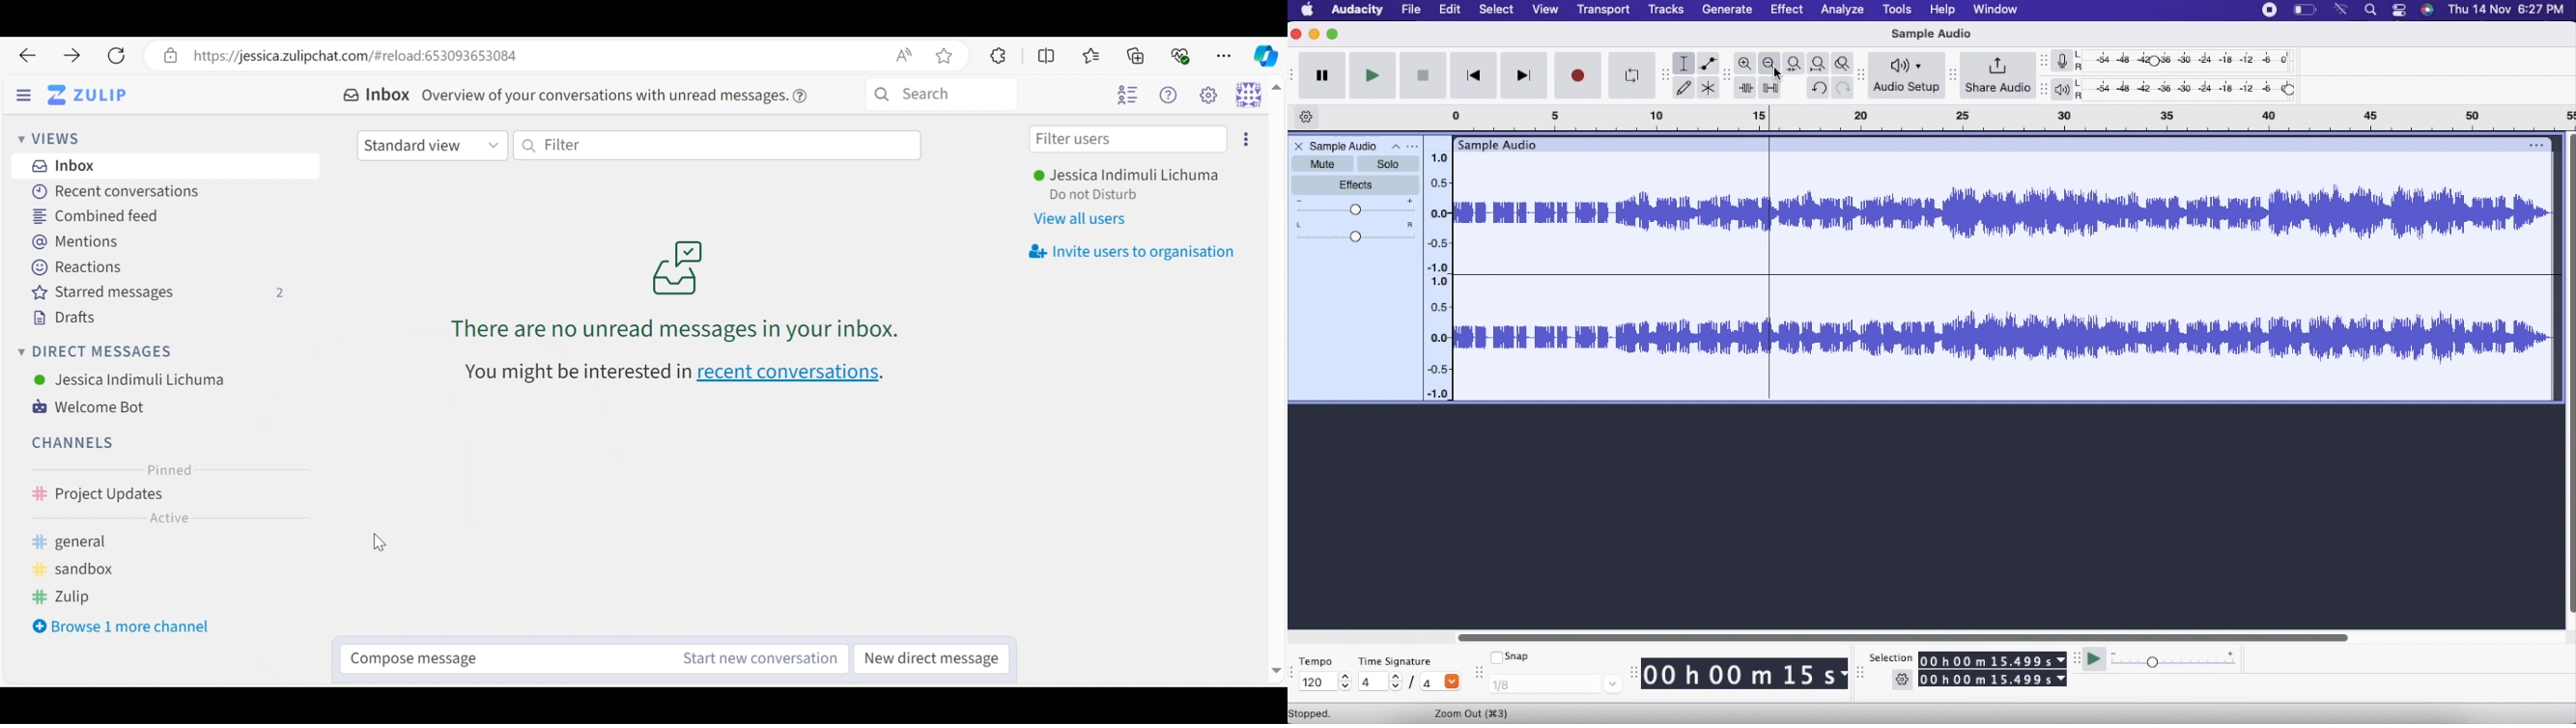 The width and height of the screenshot is (2576, 728). I want to click on cursor, so click(1785, 75).